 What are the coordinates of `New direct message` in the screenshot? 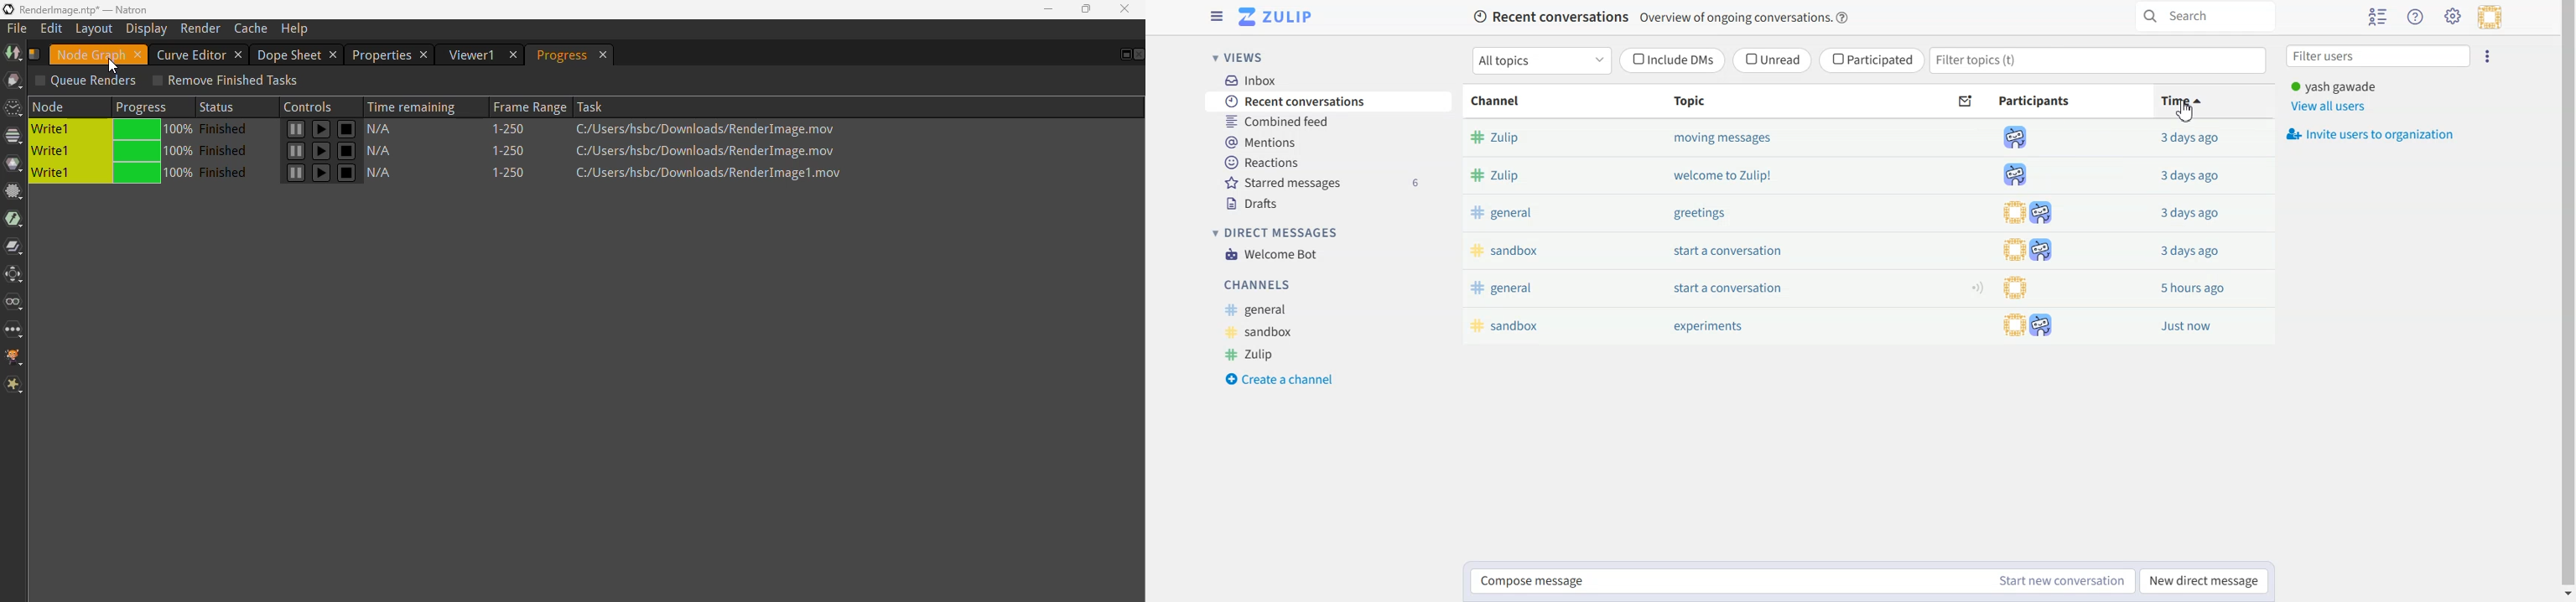 It's located at (2206, 581).